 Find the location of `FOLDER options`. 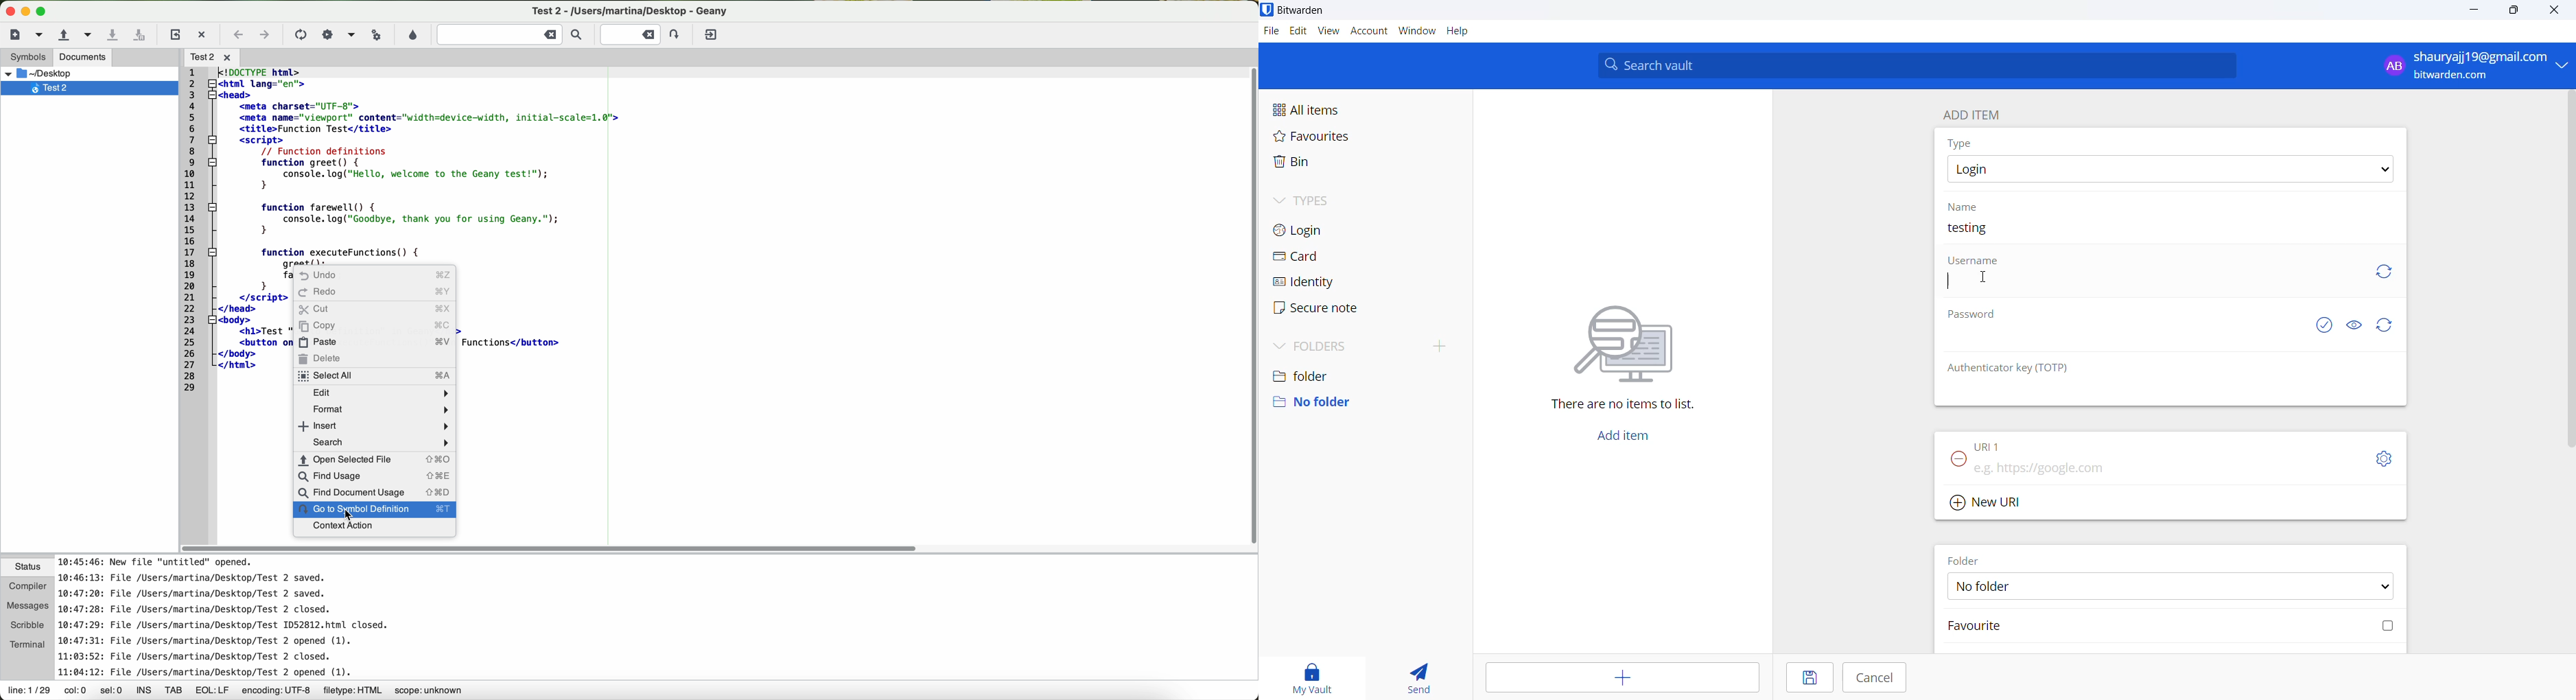

FOLDER options is located at coordinates (2172, 587).